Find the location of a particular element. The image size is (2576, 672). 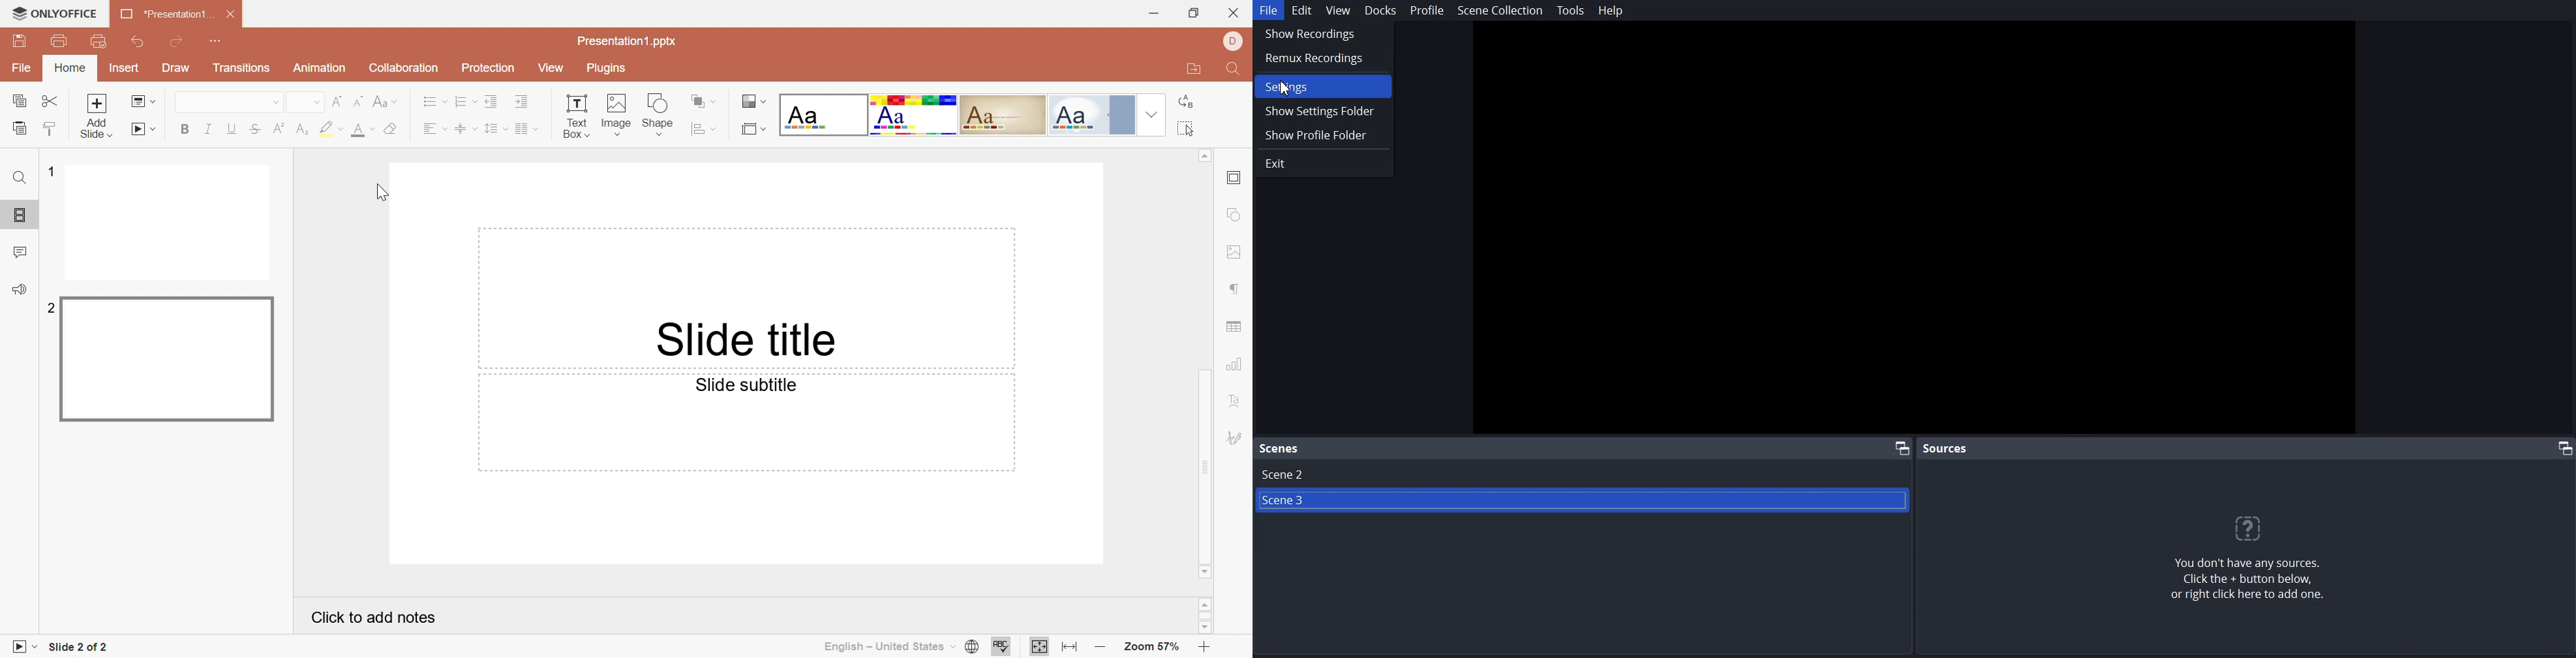

Show Recordings is located at coordinates (1323, 34).